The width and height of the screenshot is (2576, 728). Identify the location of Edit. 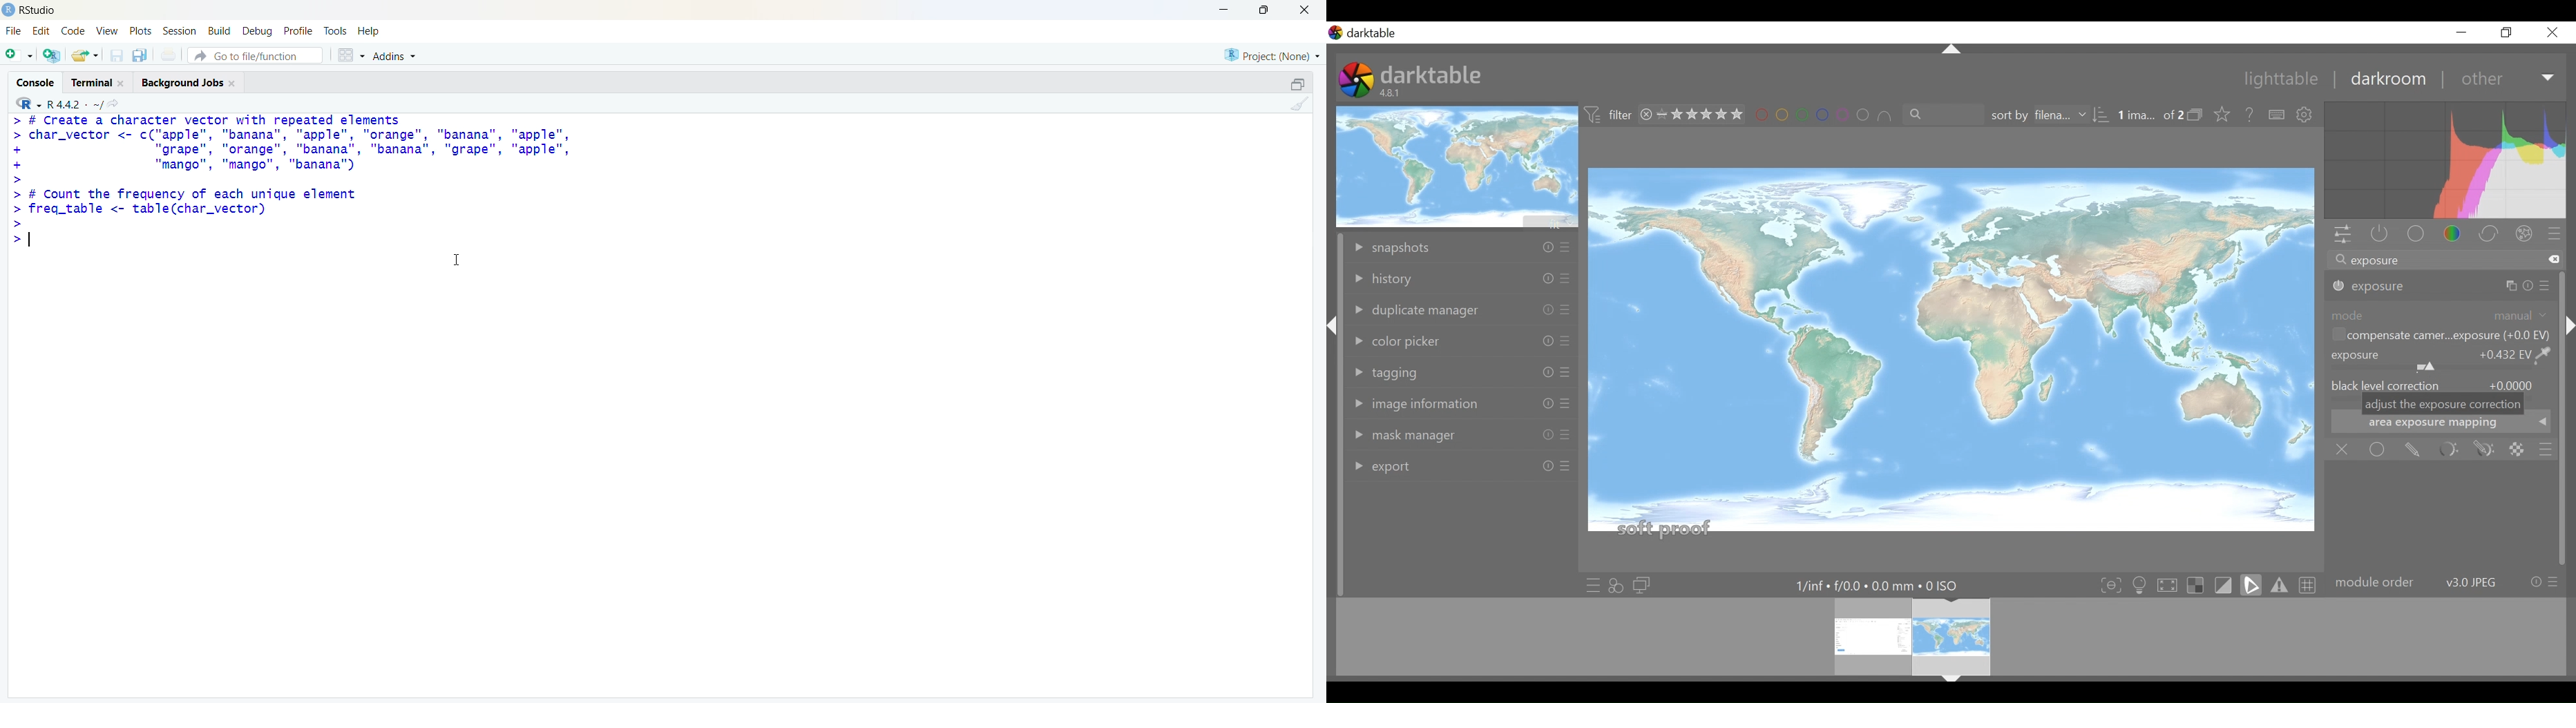
(41, 31).